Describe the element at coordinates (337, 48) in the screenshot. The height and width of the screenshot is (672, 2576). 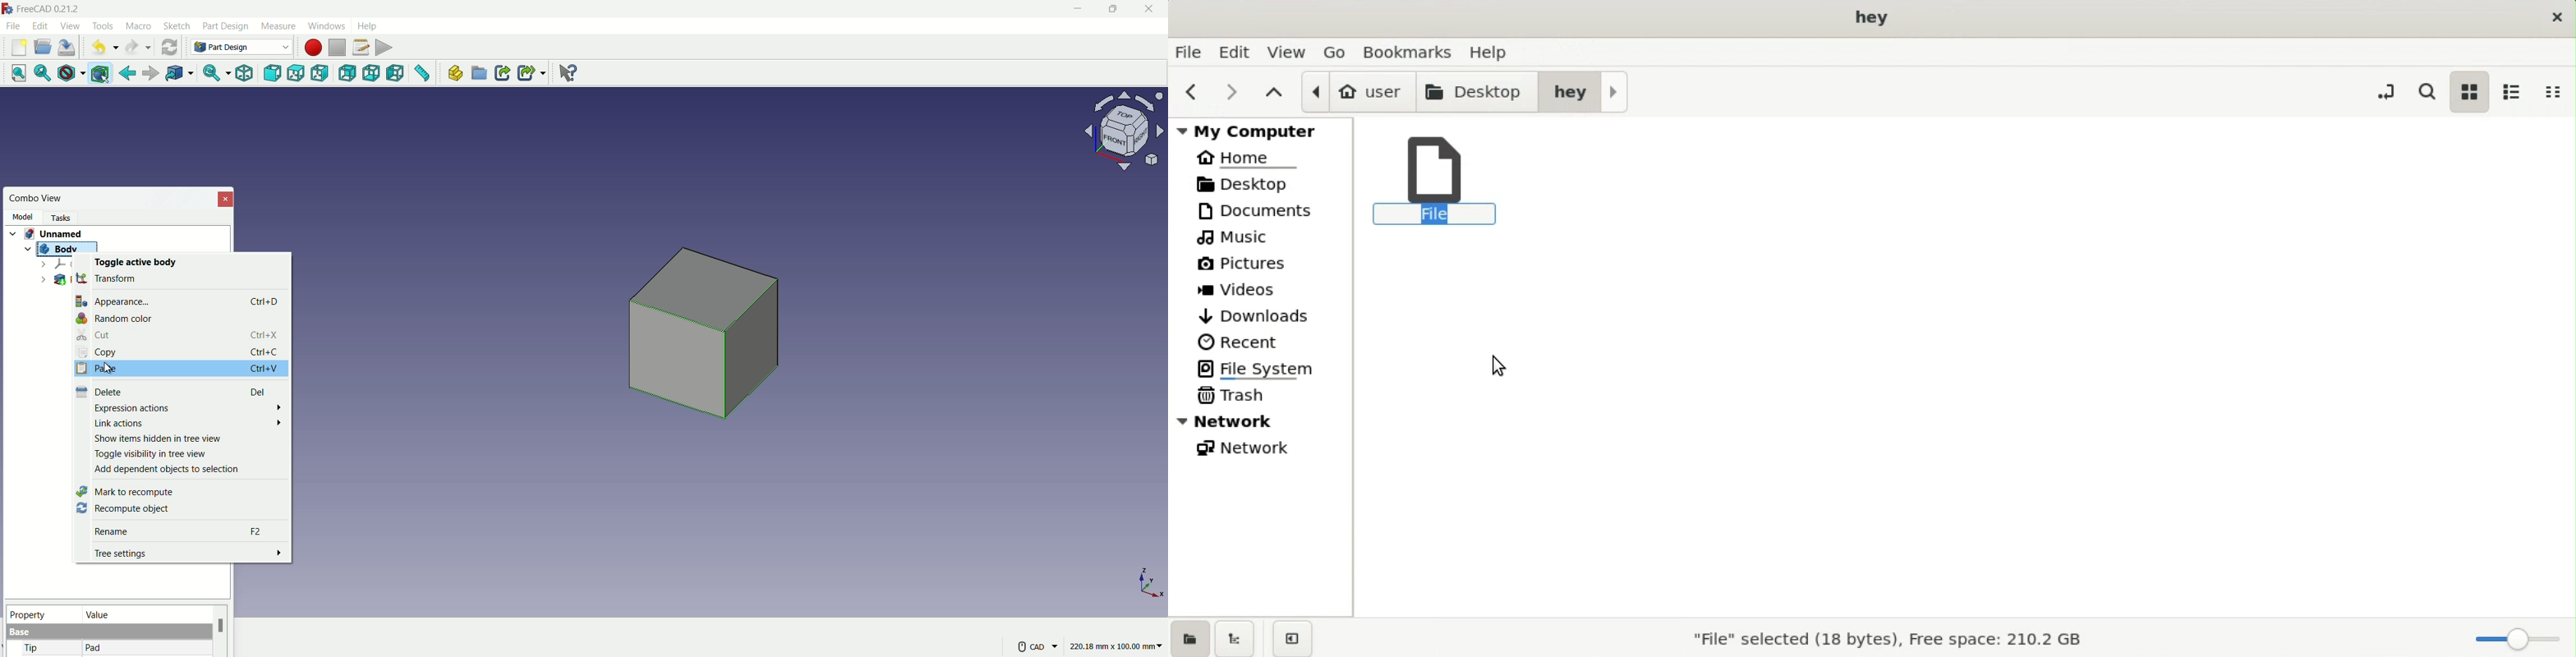
I see `stop macros` at that location.